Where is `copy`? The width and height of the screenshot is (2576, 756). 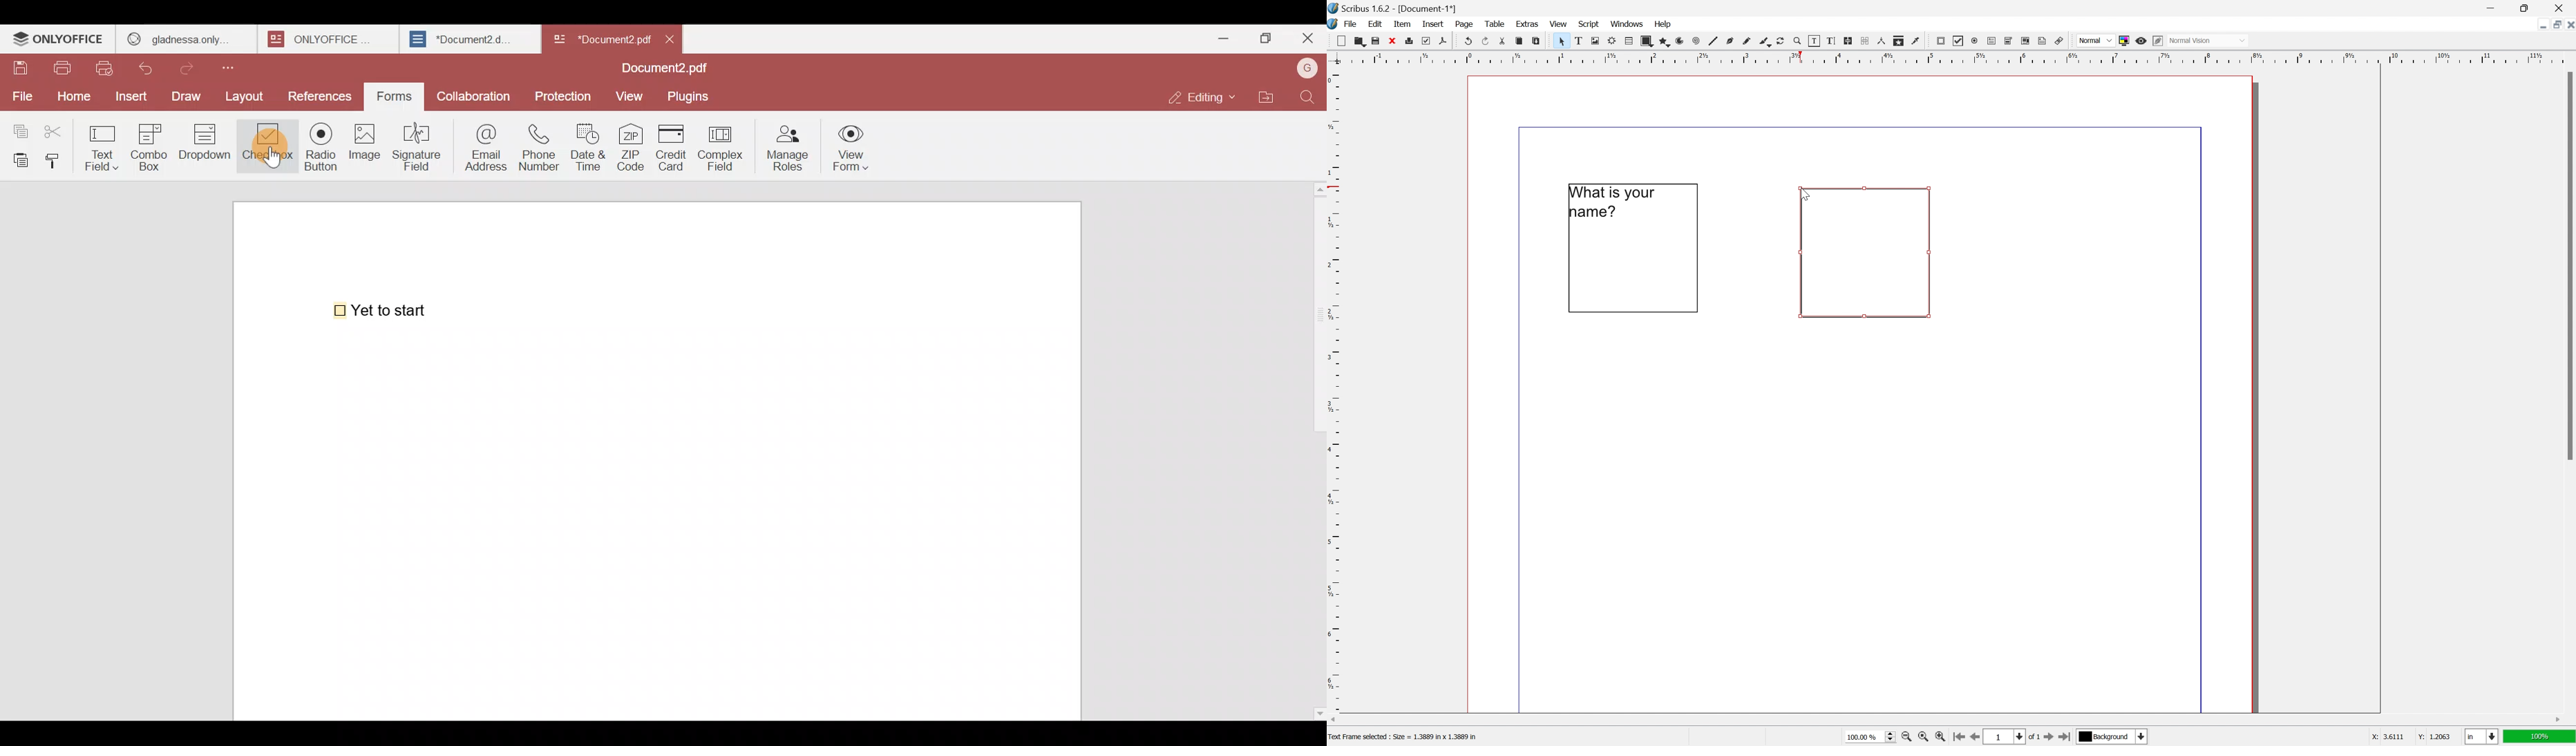 copy is located at coordinates (1519, 41).